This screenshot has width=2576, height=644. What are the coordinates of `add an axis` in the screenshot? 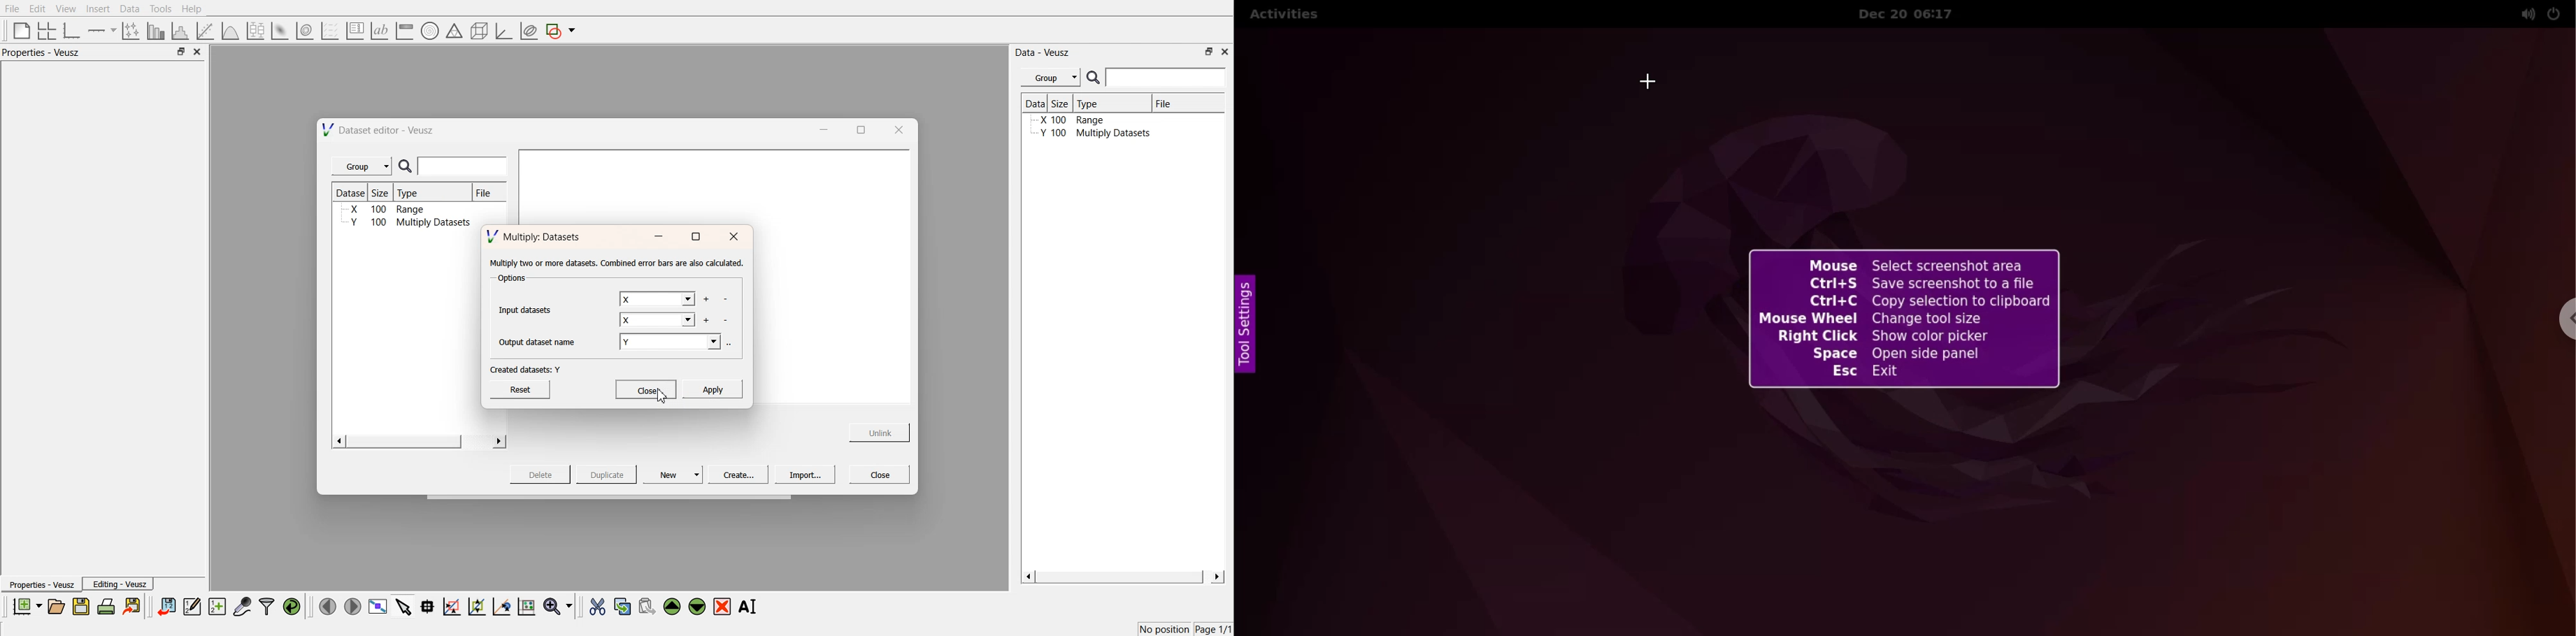 It's located at (103, 30).